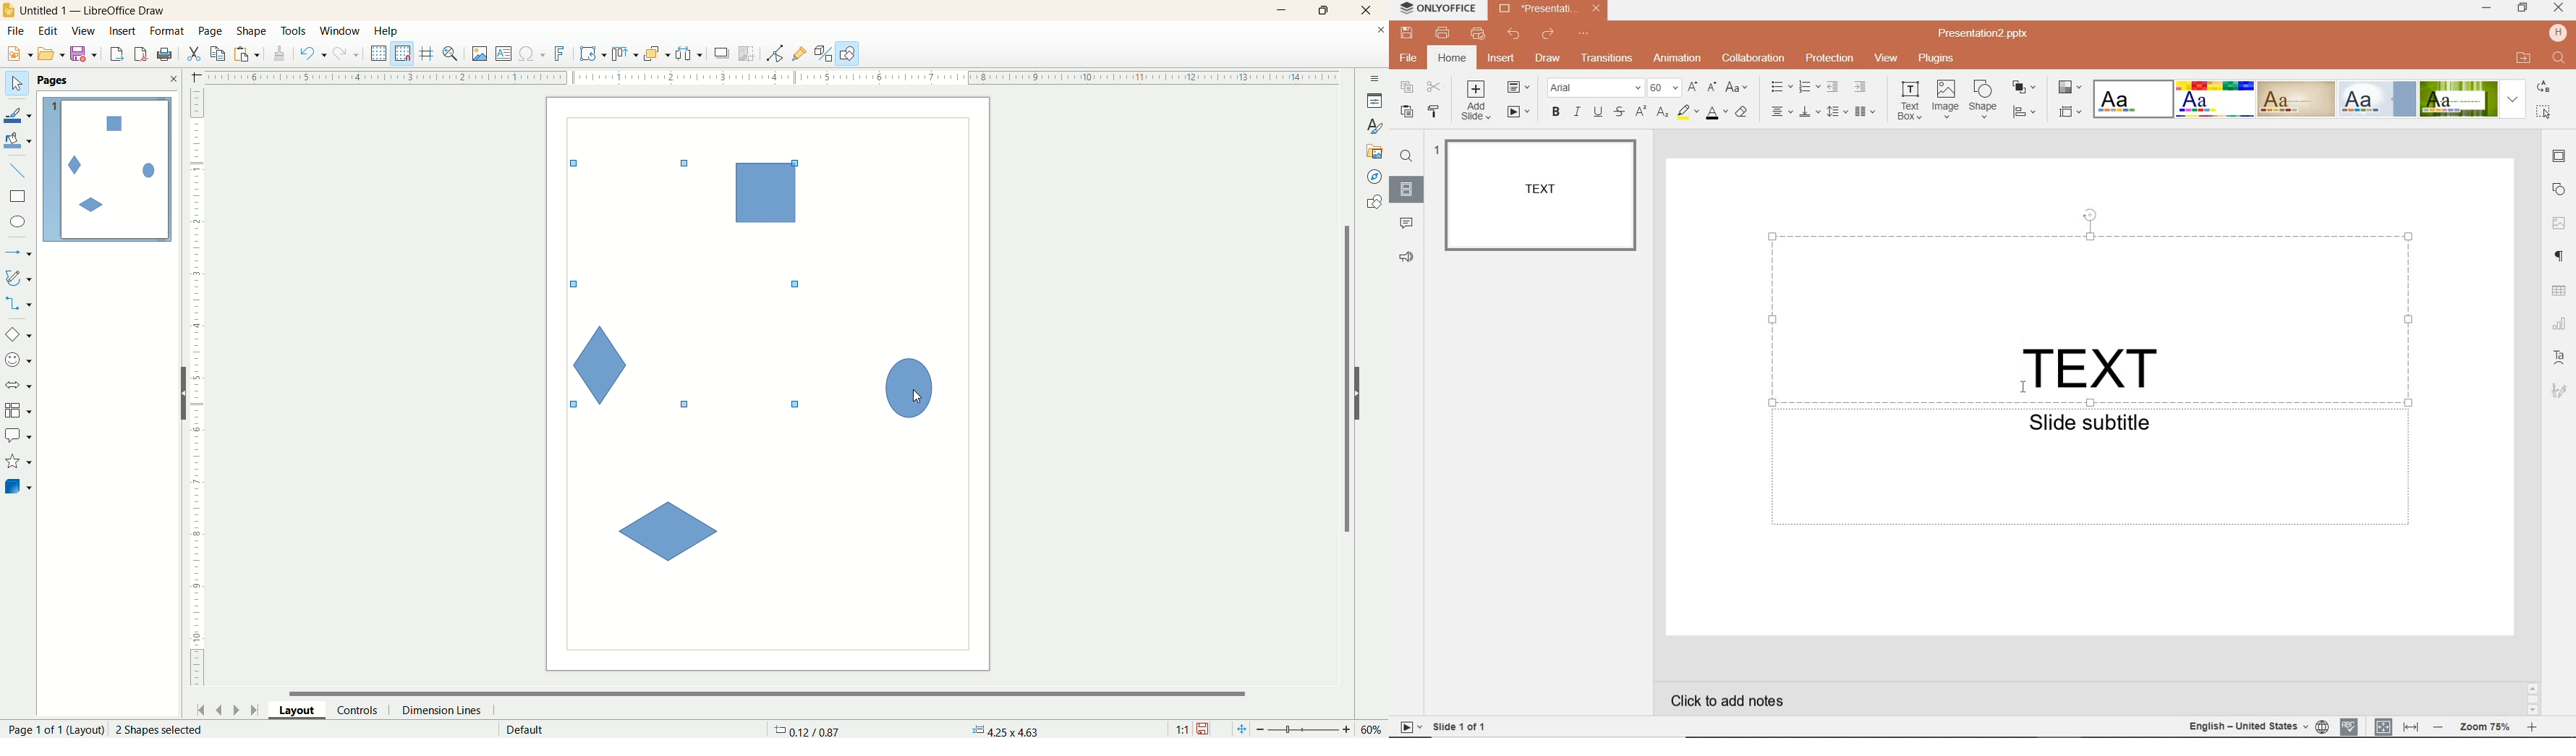  Describe the element at coordinates (1621, 112) in the screenshot. I see `STRIKE THROUGH` at that location.